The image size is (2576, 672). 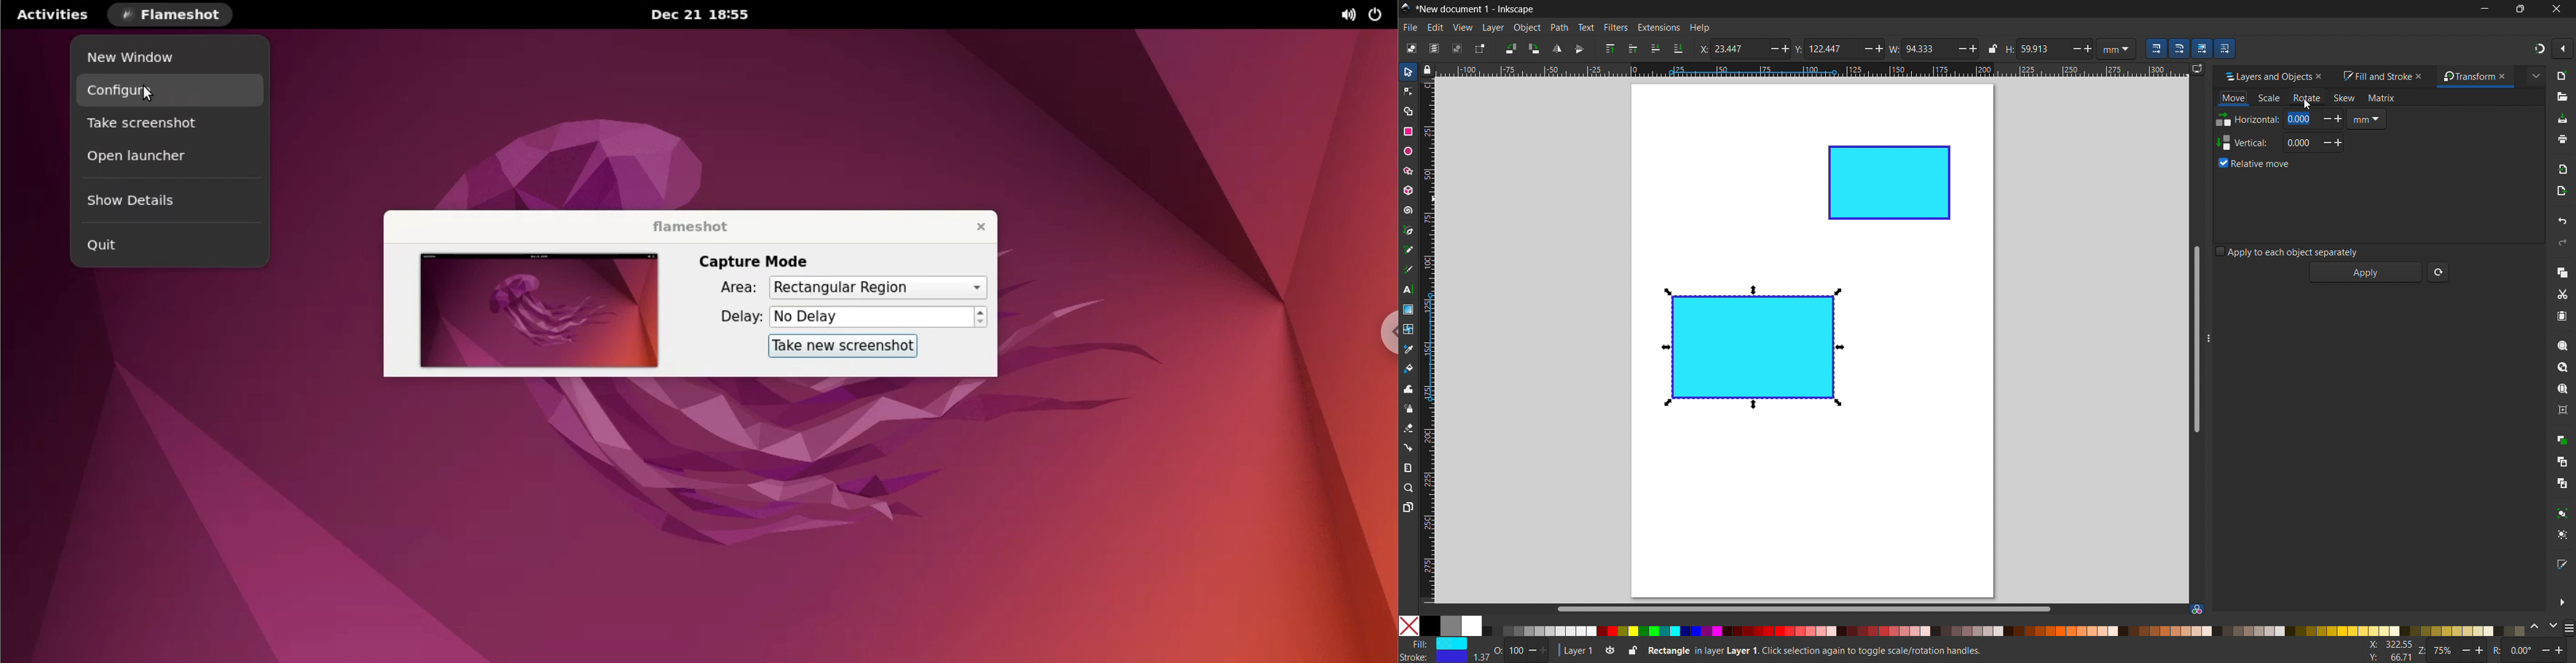 I want to click on text, so click(x=1586, y=27).